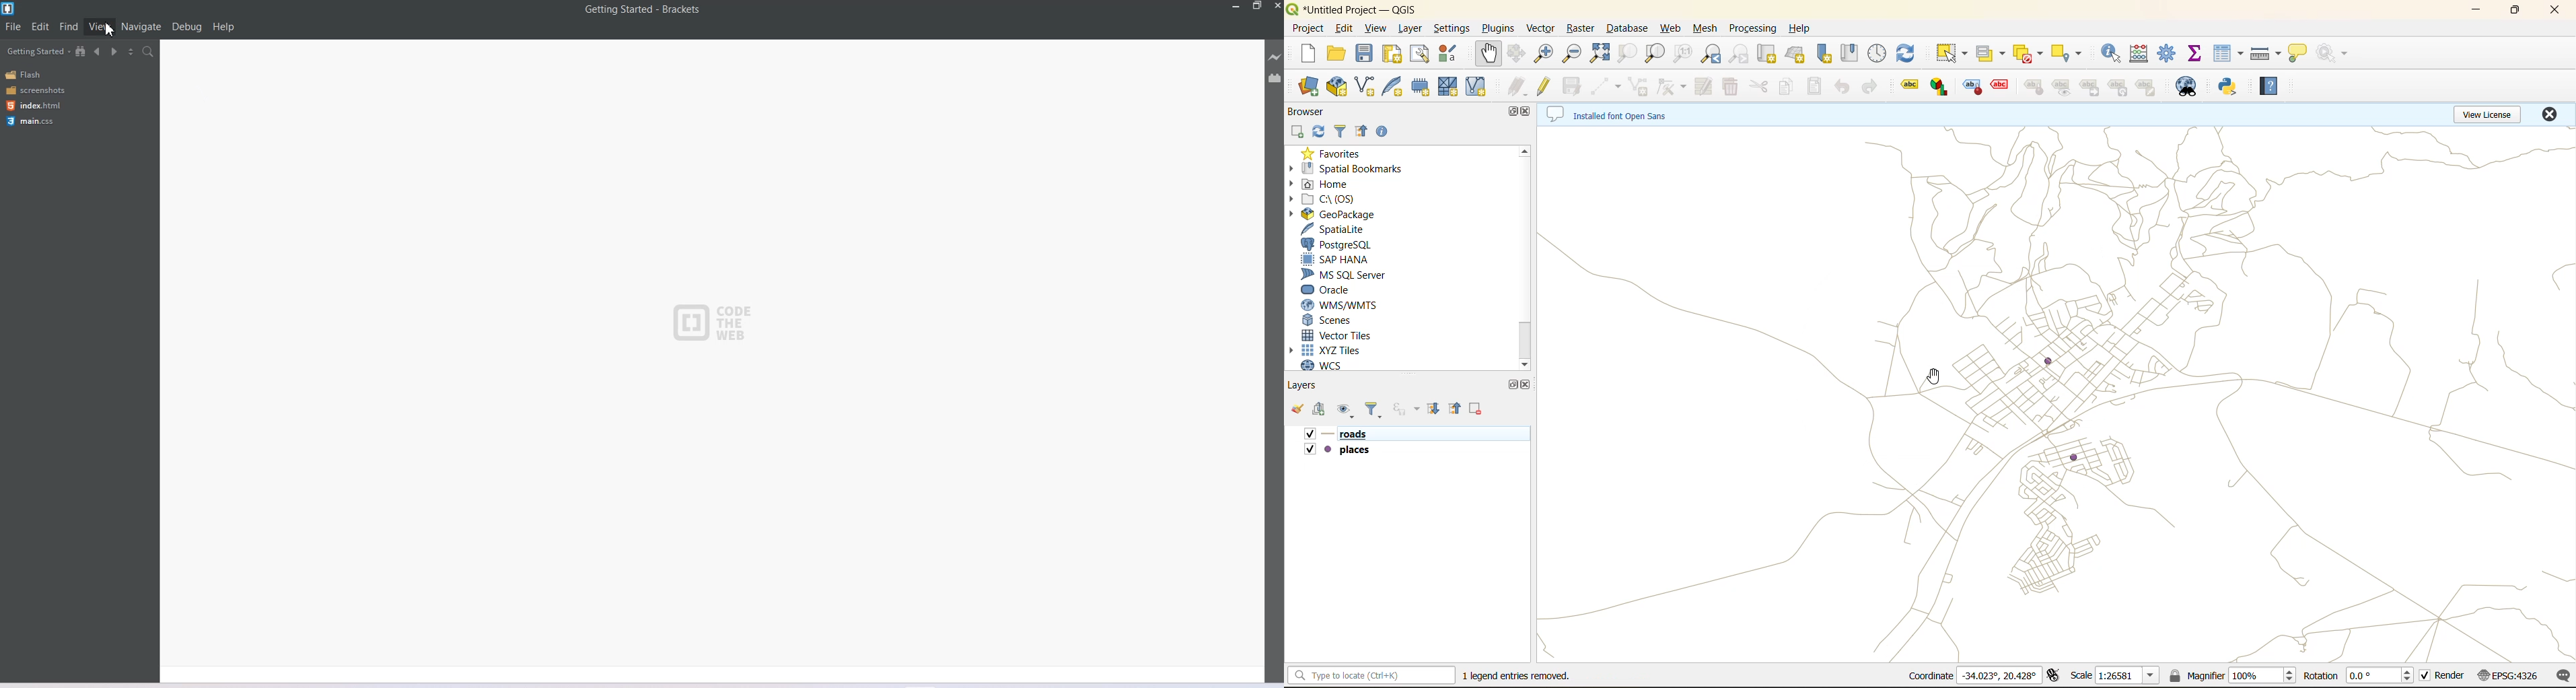  I want to click on show tips, so click(2297, 55).